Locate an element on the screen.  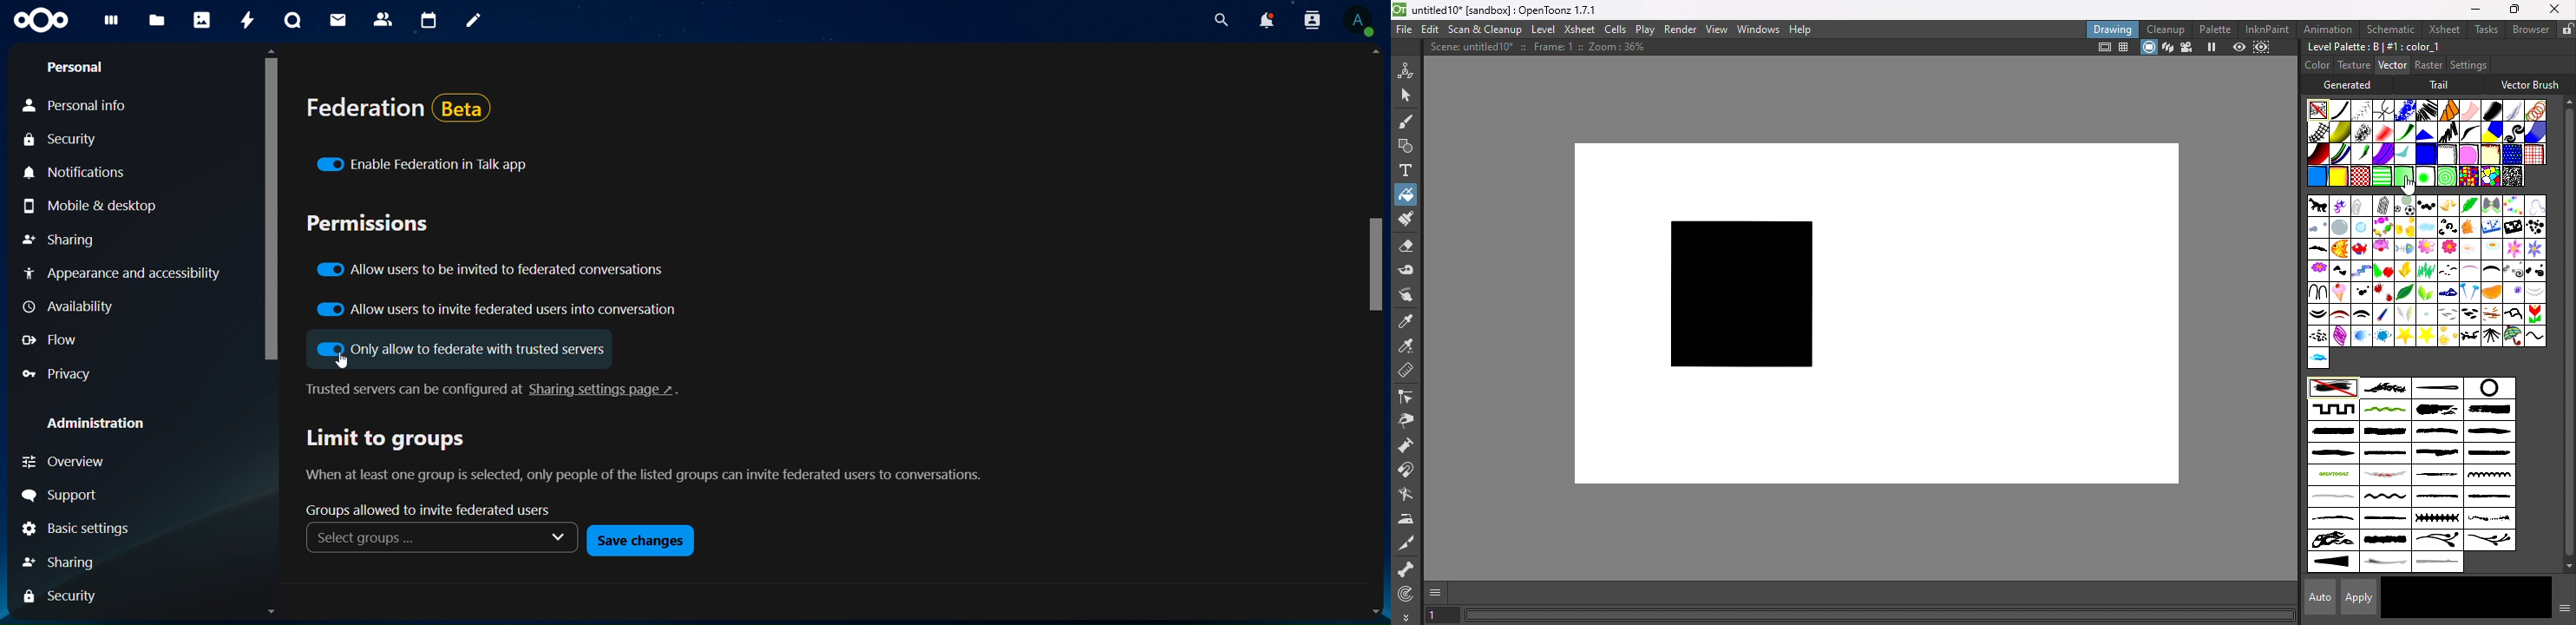
support is located at coordinates (62, 496).